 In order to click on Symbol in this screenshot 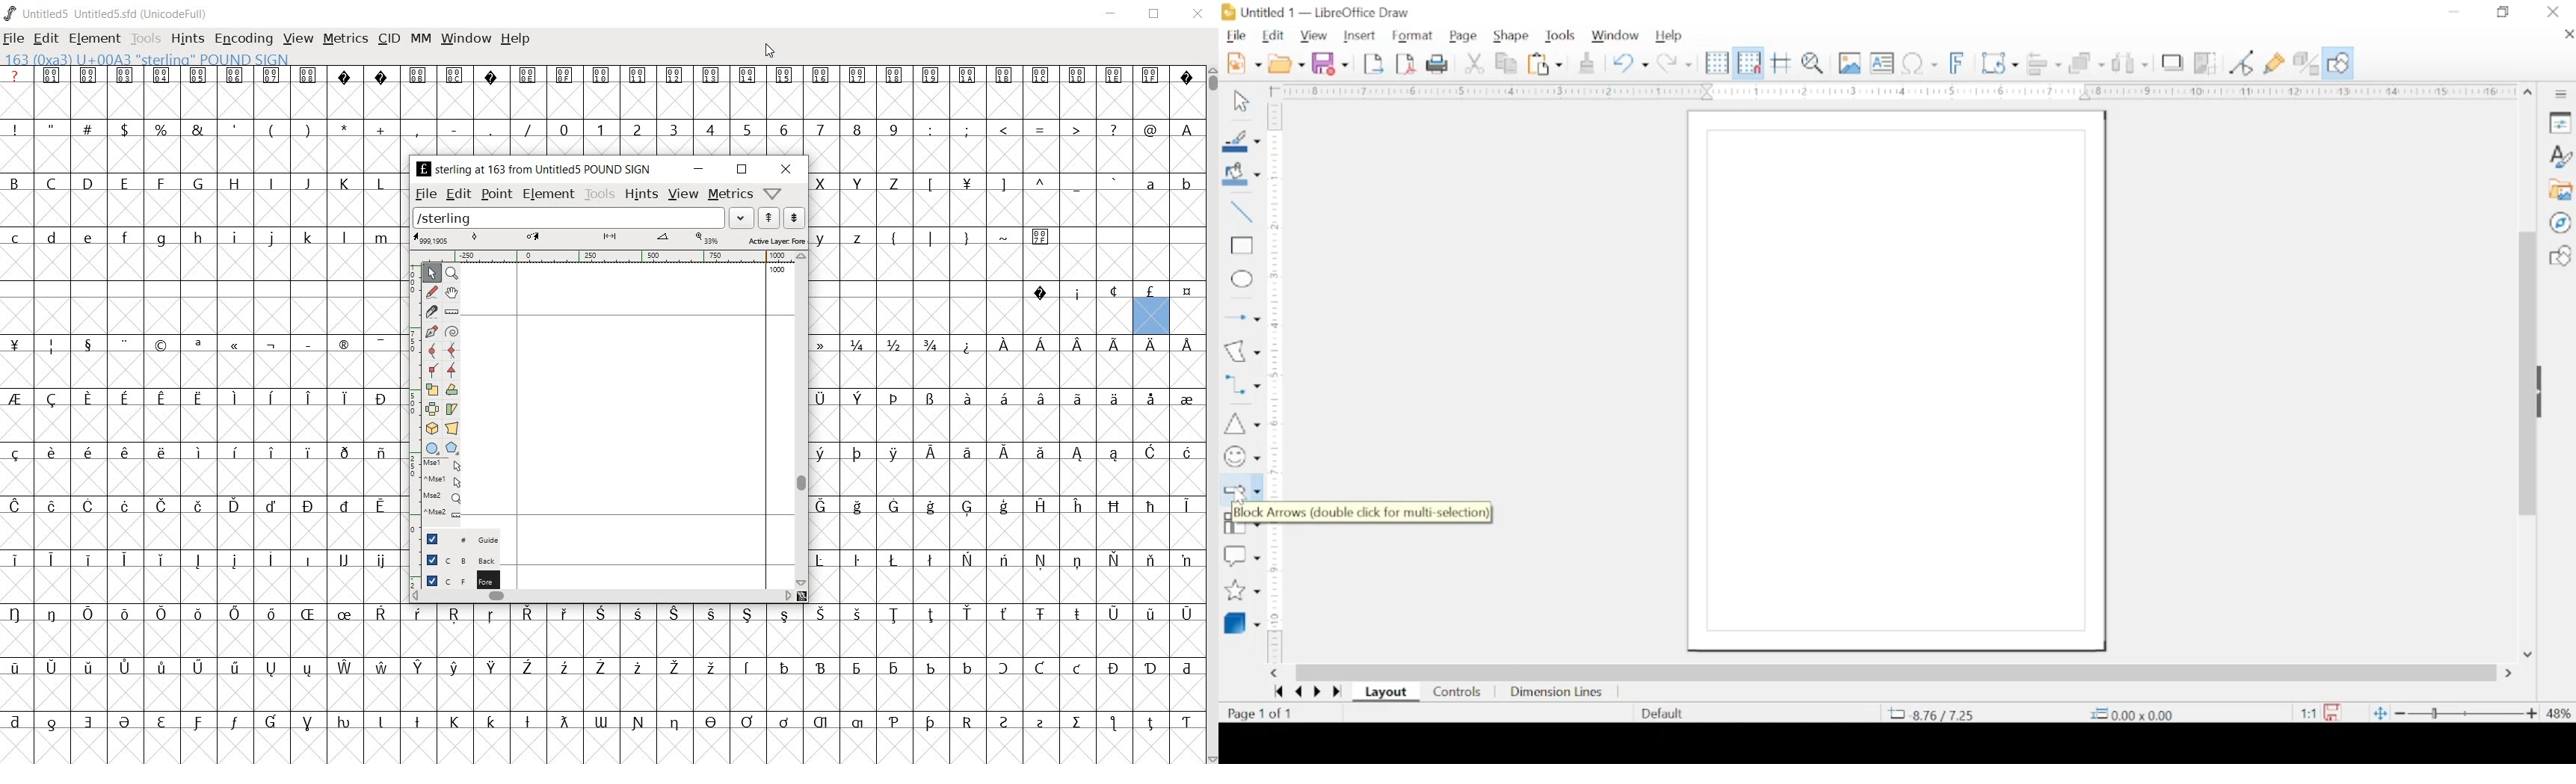, I will do `click(1150, 345)`.